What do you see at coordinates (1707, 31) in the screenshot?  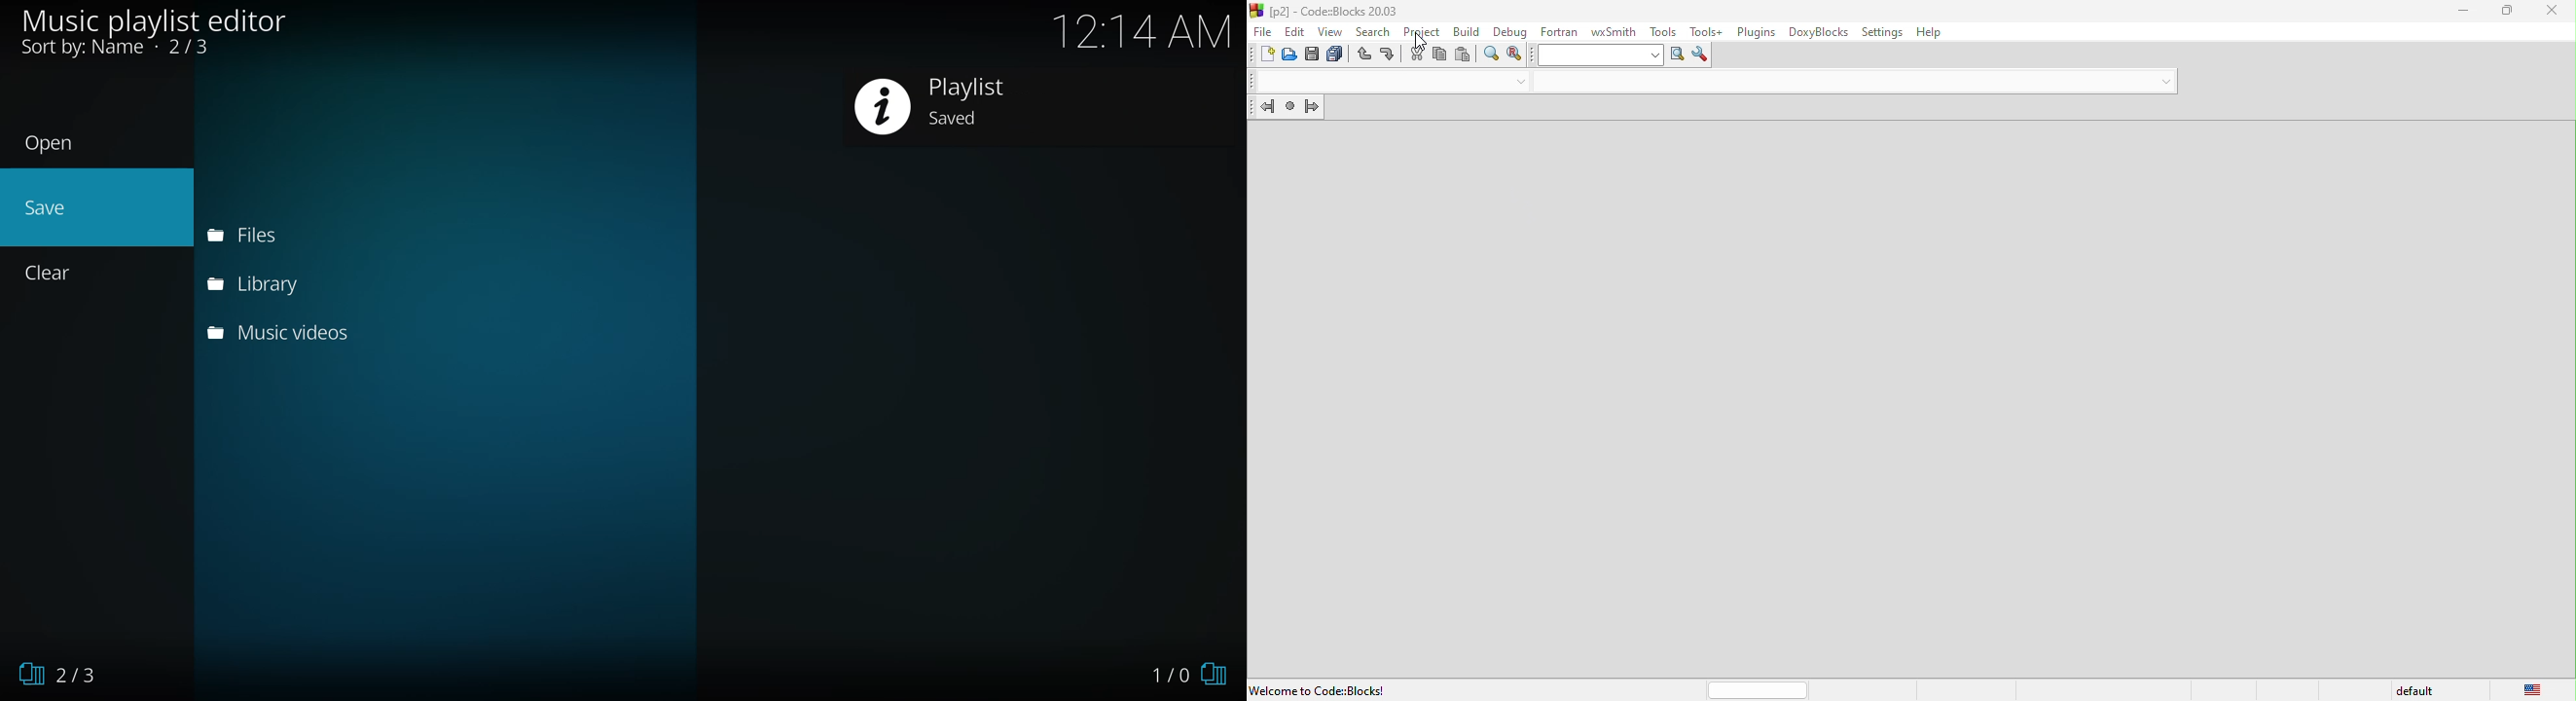 I see `tools++` at bounding box center [1707, 31].